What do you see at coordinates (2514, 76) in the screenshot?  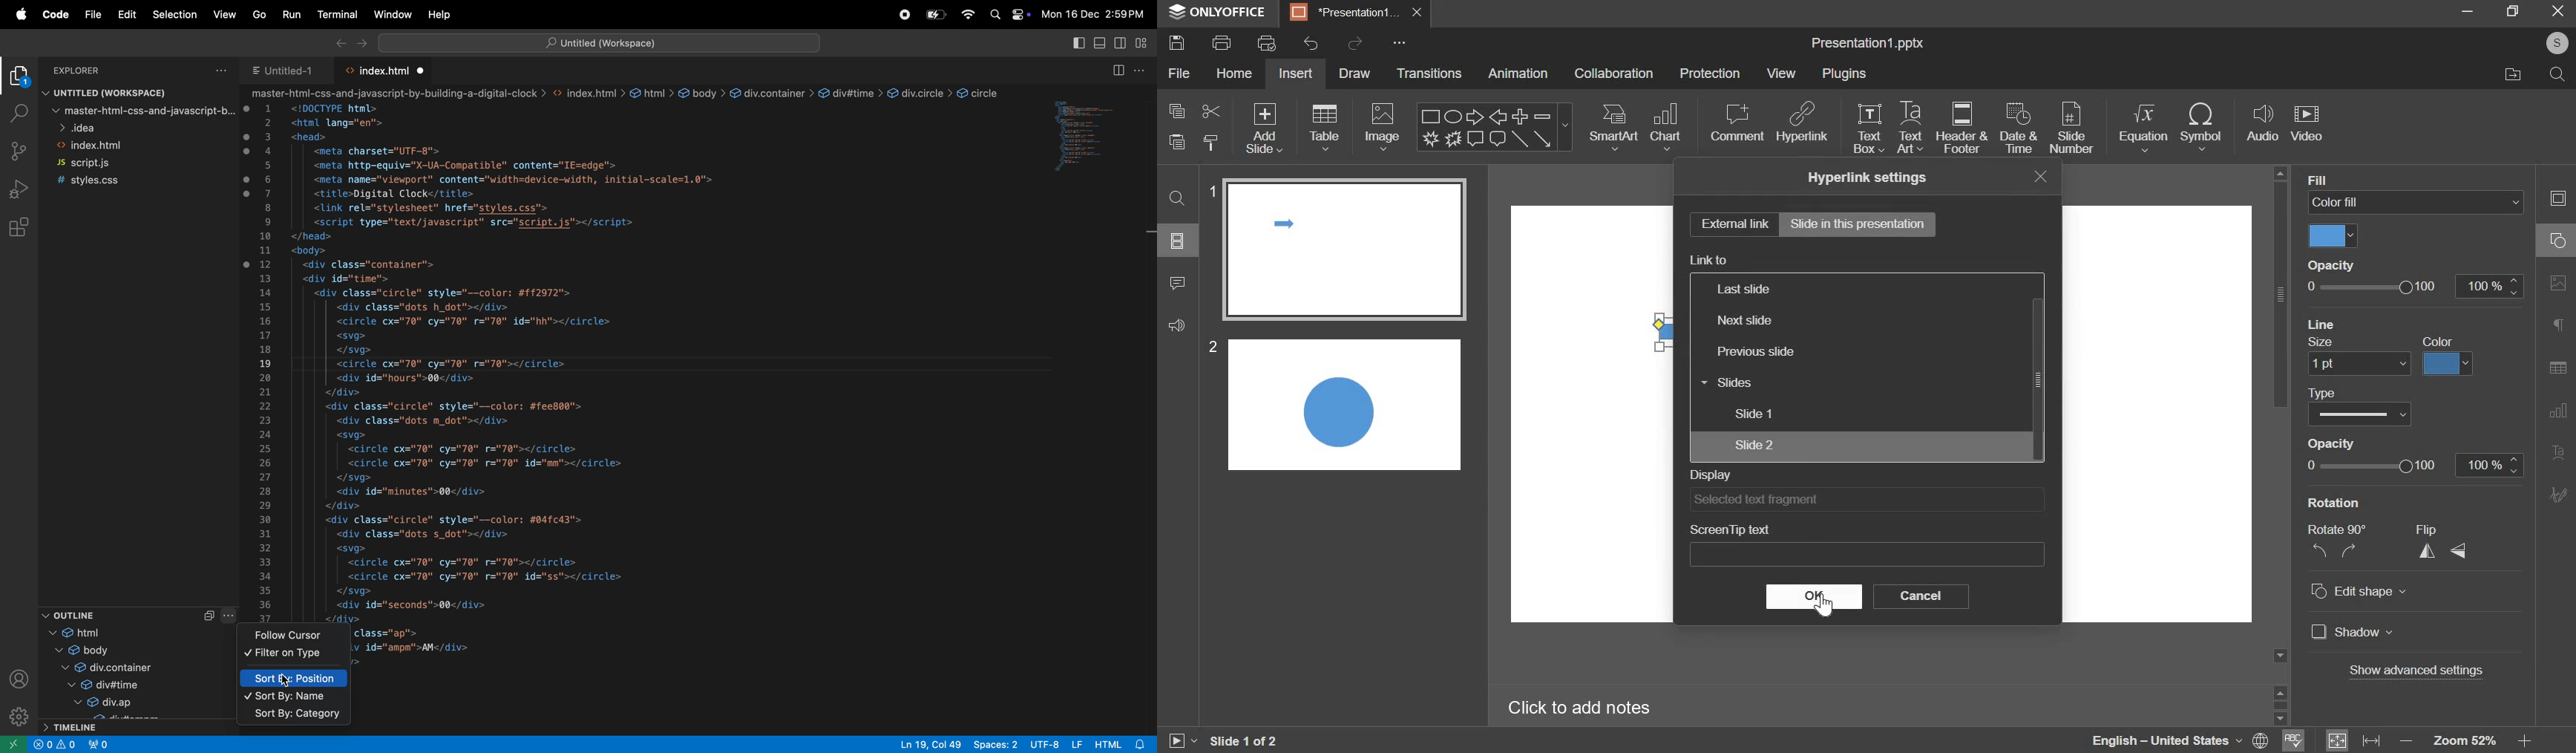 I see `file location` at bounding box center [2514, 76].